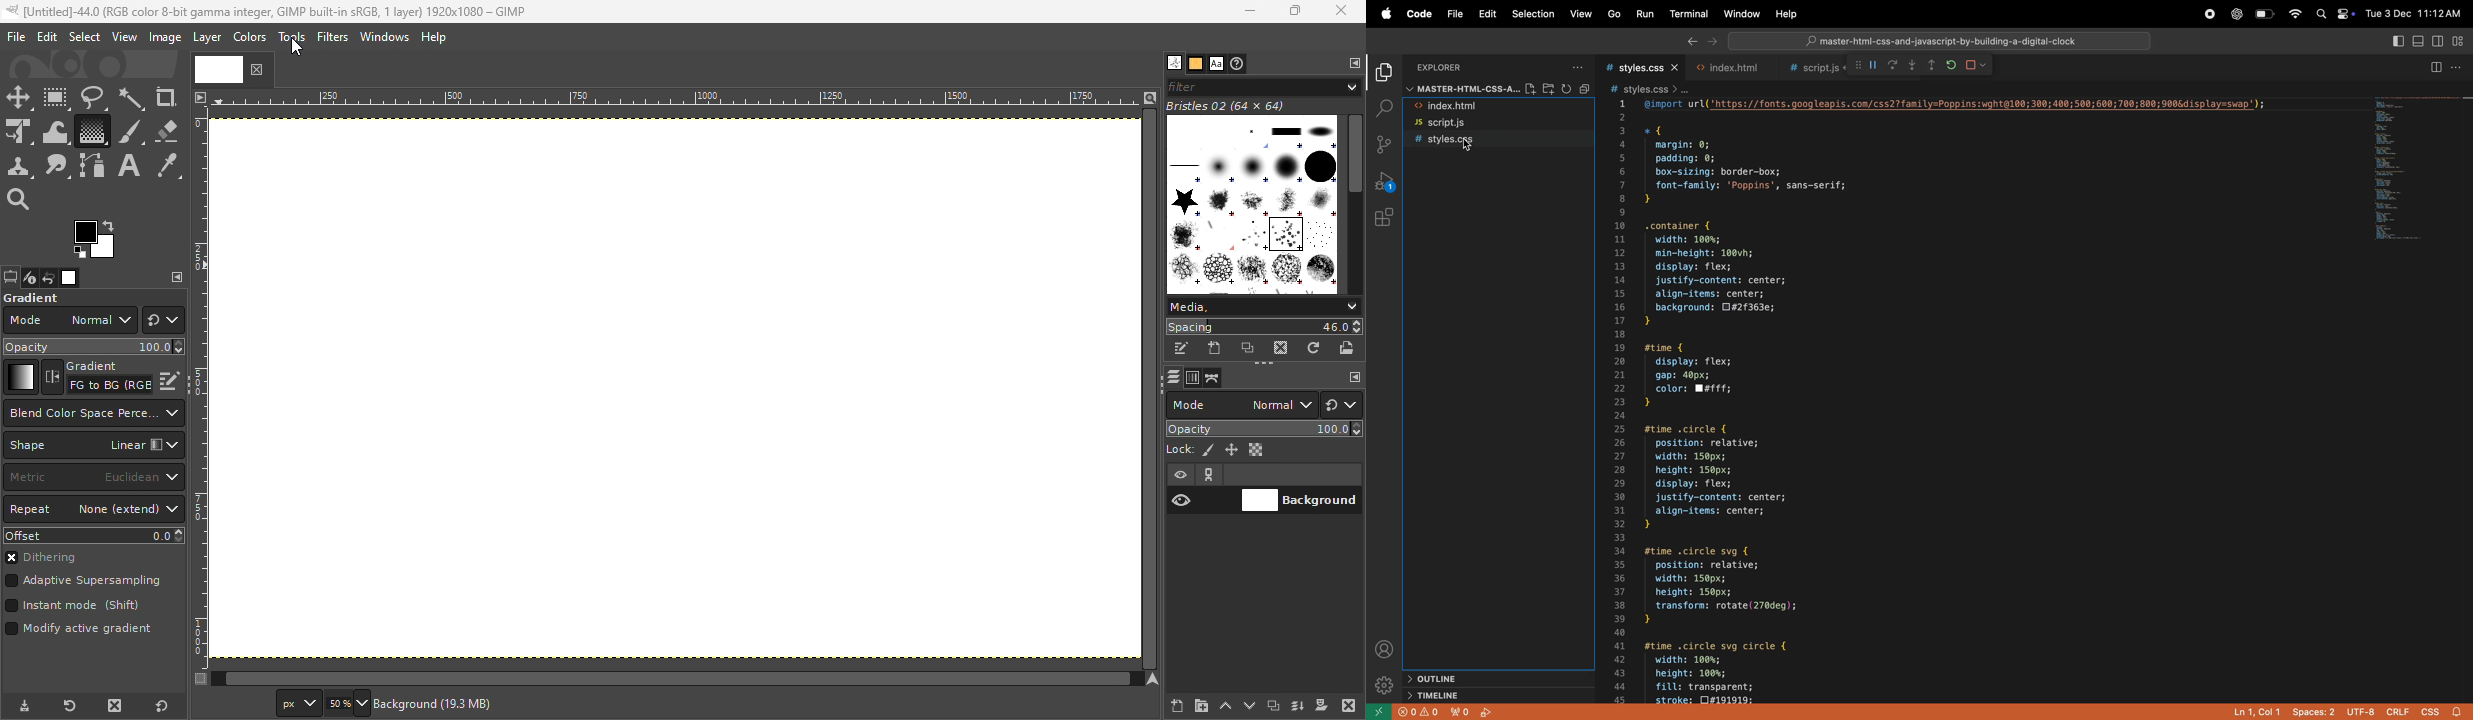  What do you see at coordinates (1729, 69) in the screenshot?
I see `html file` at bounding box center [1729, 69].